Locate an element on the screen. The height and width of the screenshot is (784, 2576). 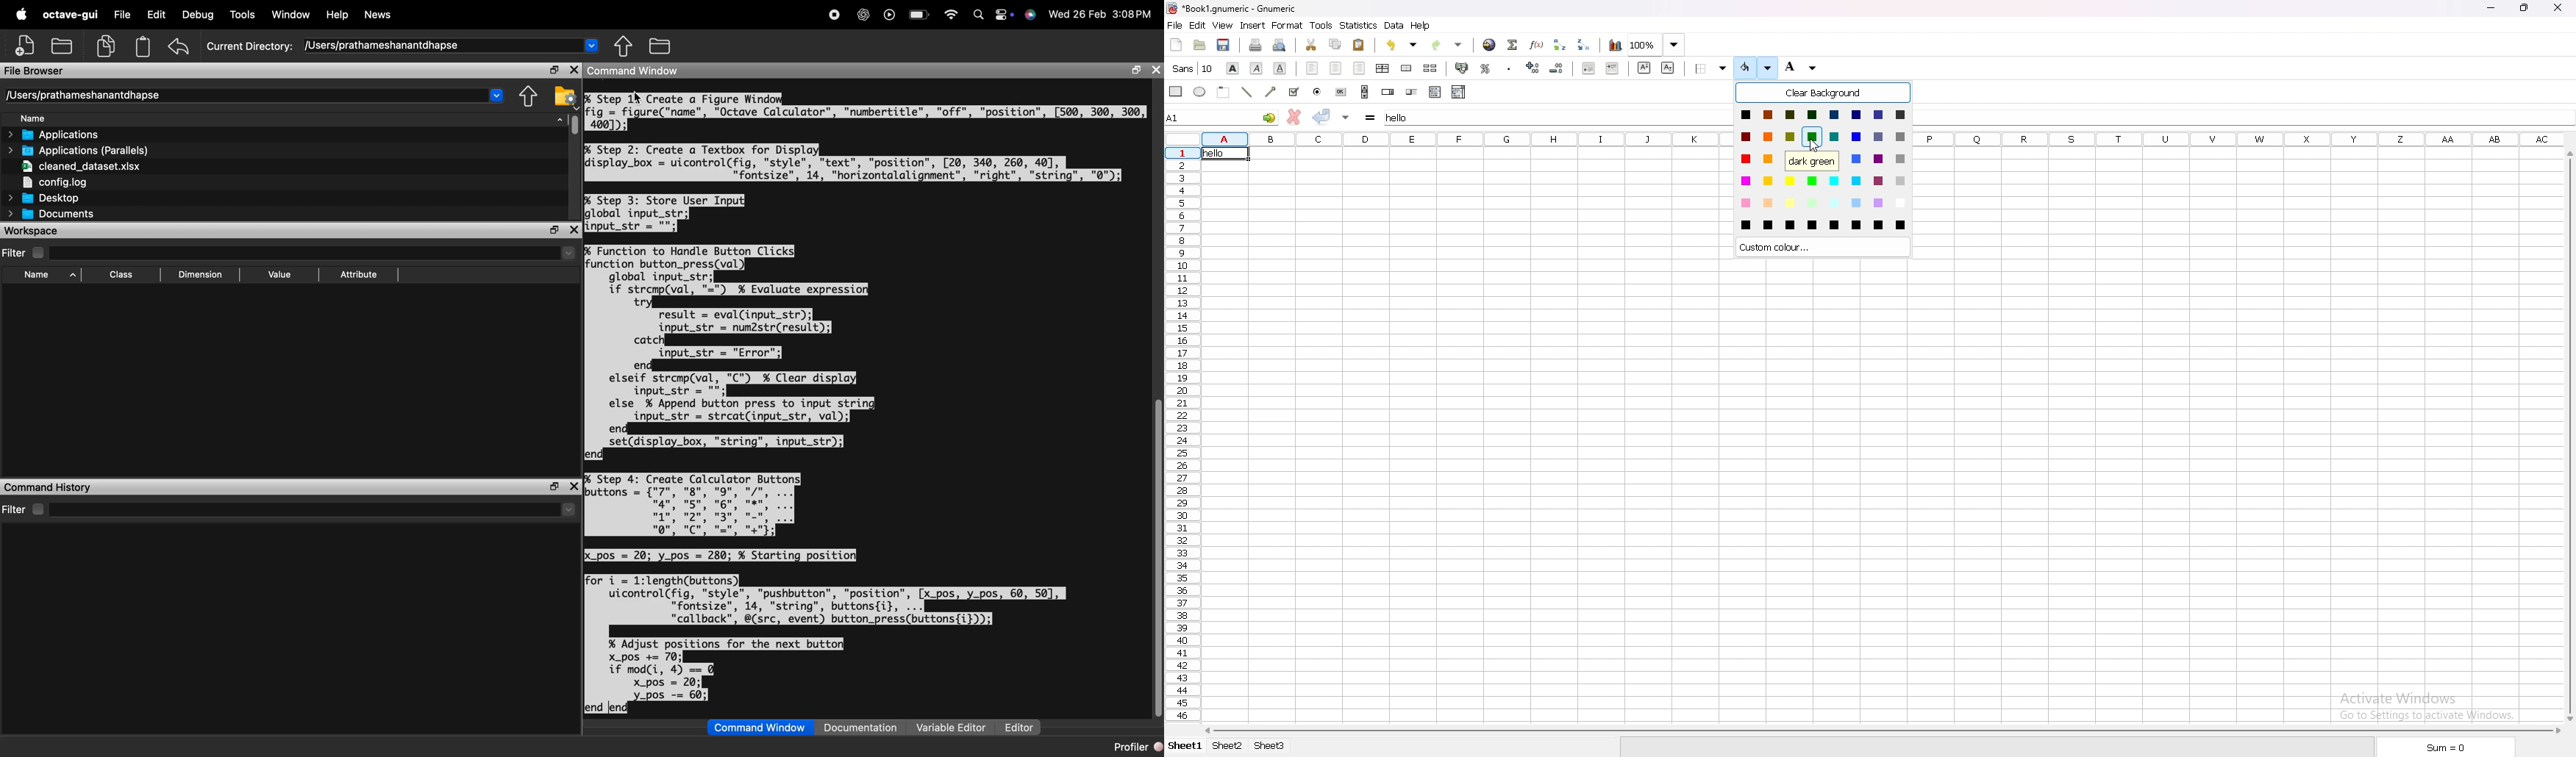
file is located at coordinates (1175, 24).